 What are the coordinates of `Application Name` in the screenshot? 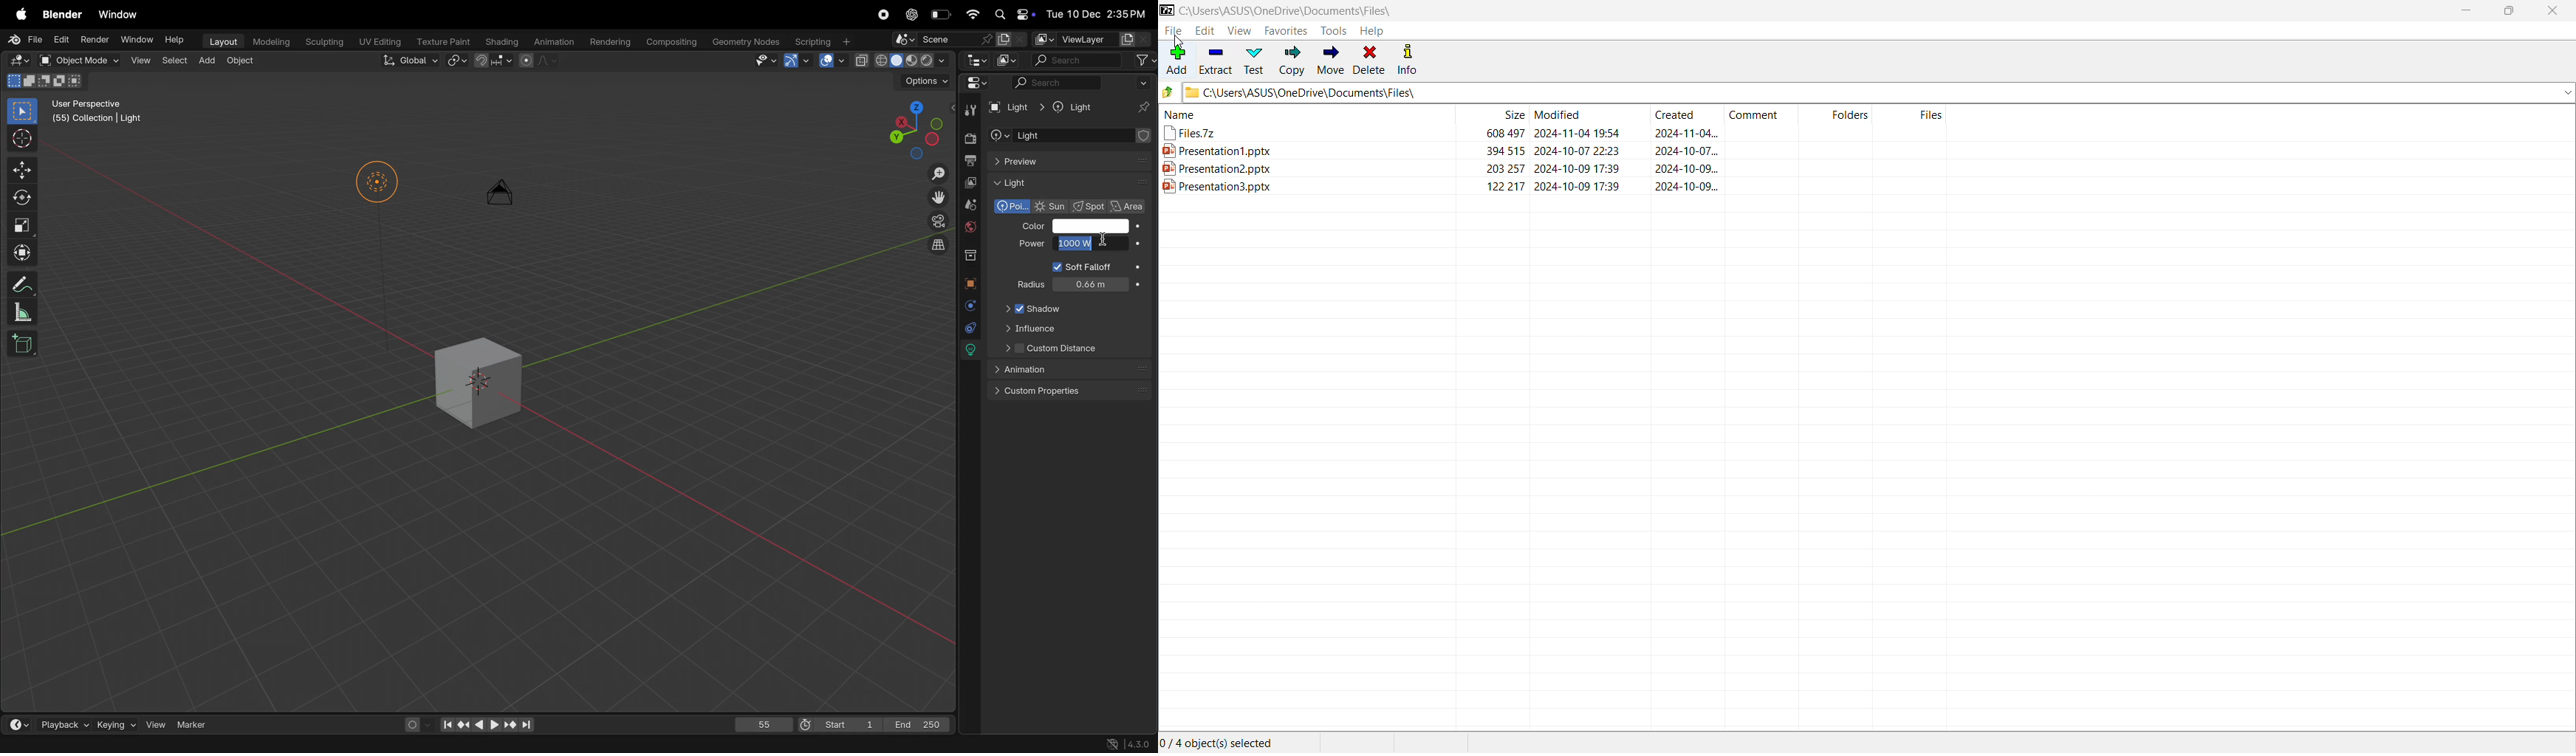 It's located at (1167, 10).